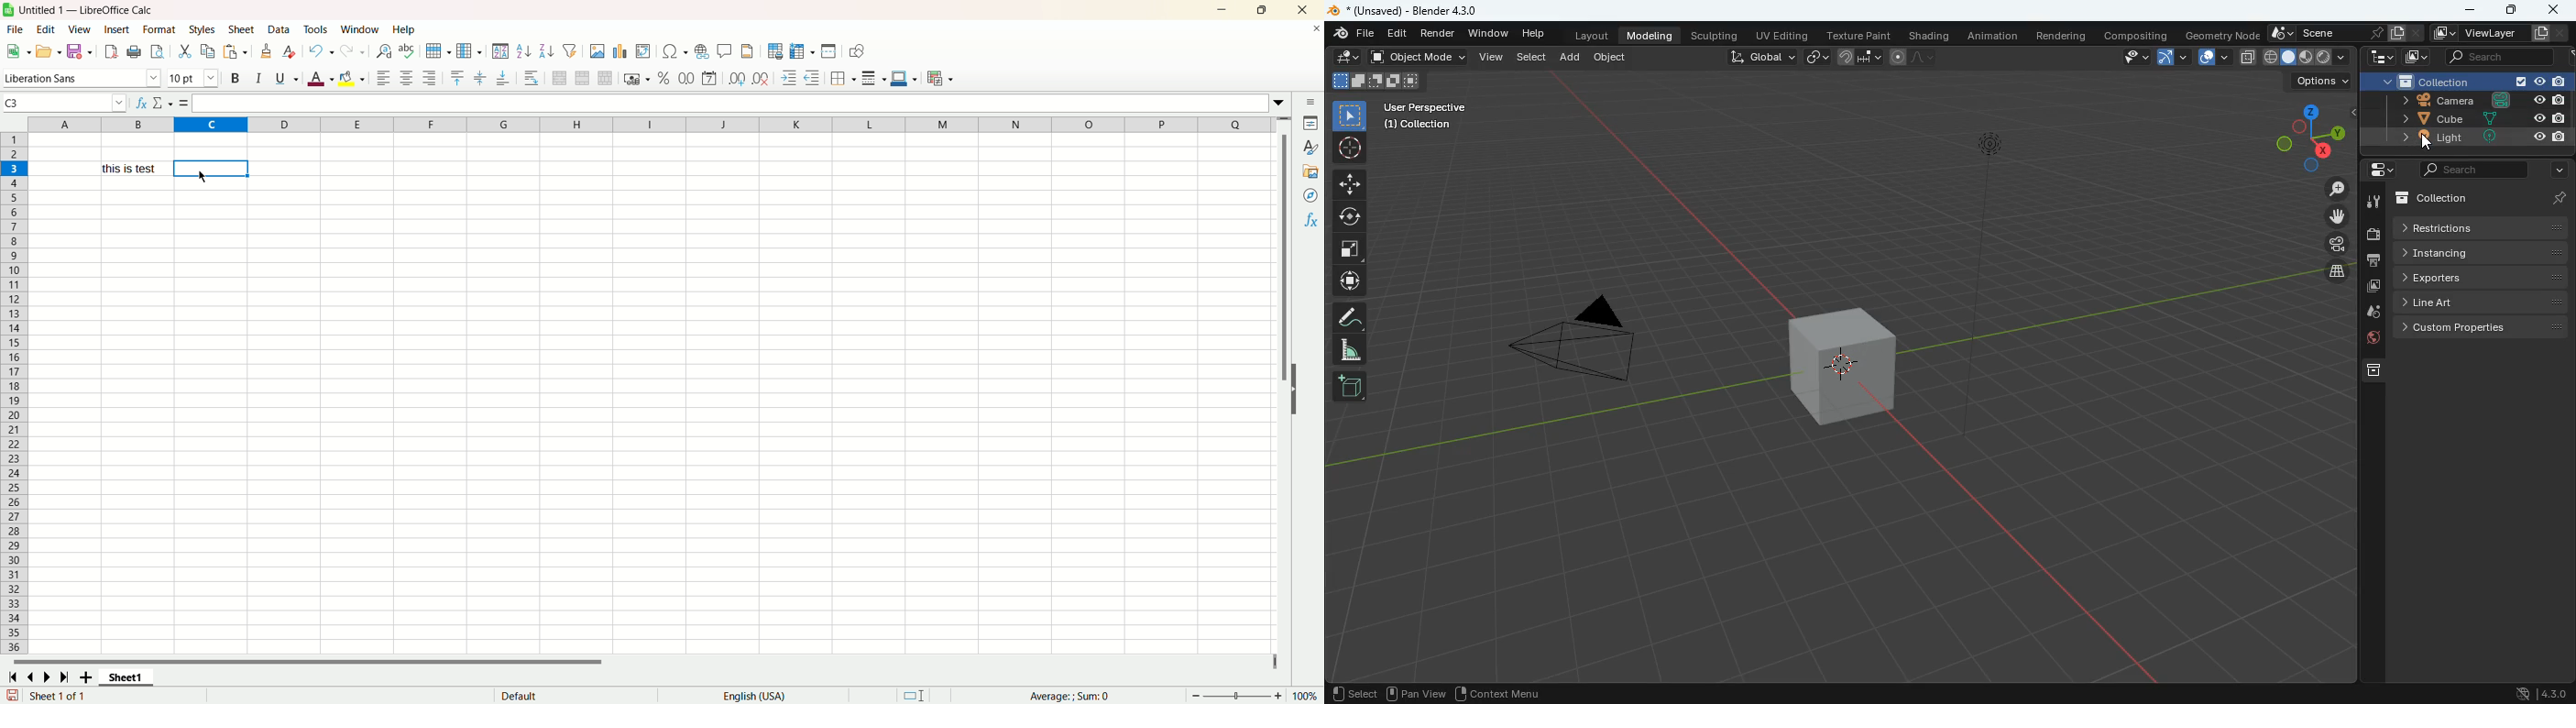  I want to click on Help, so click(405, 30).